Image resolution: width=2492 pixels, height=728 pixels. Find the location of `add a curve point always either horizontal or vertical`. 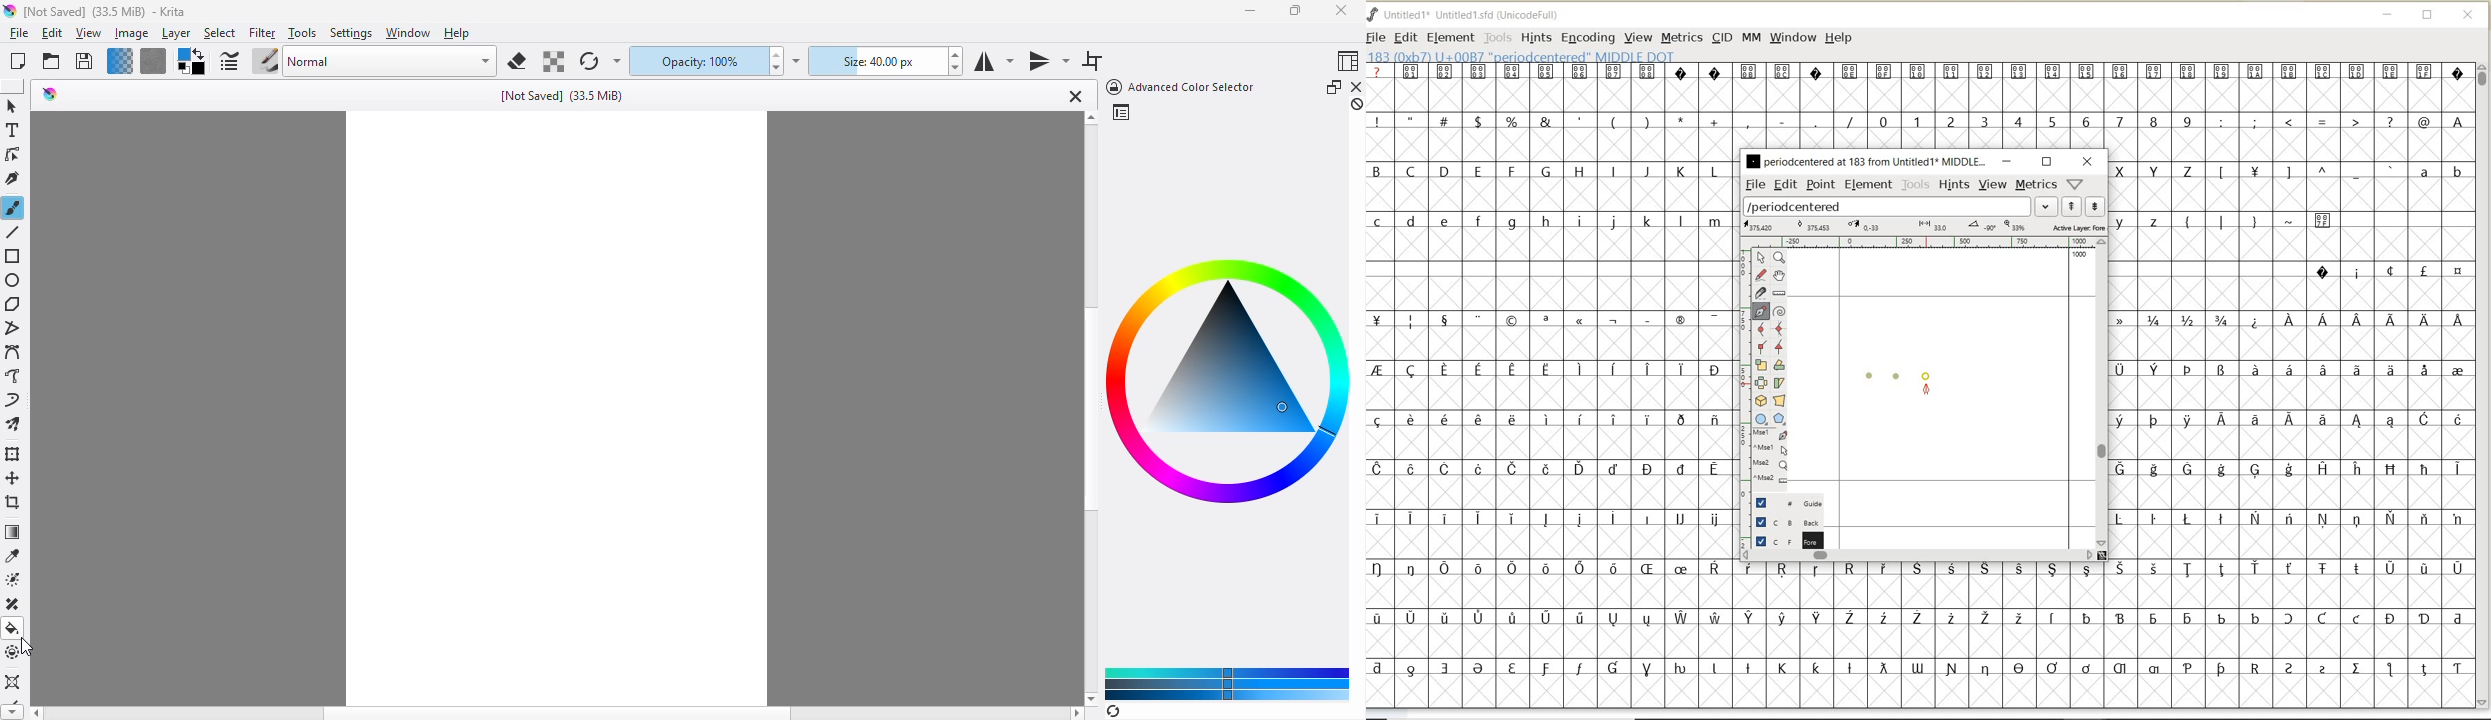

add a curve point always either horizontal or vertical is located at coordinates (1779, 328).